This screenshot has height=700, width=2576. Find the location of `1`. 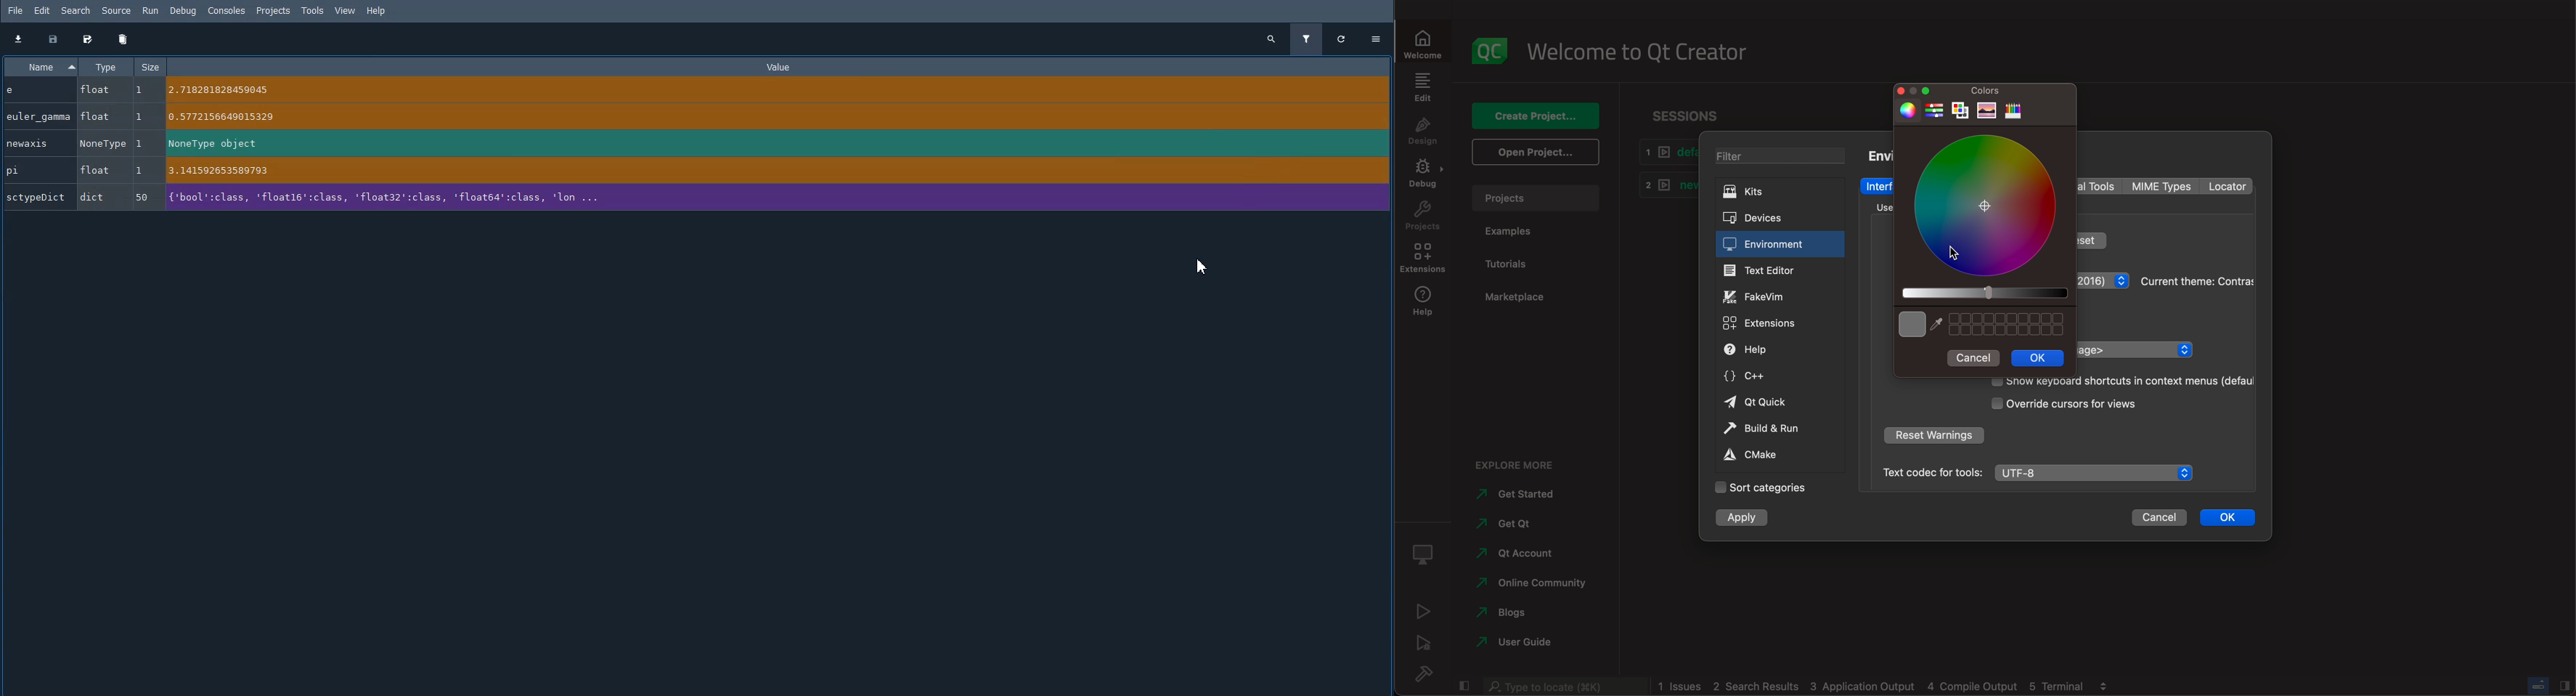

1 is located at coordinates (142, 172).